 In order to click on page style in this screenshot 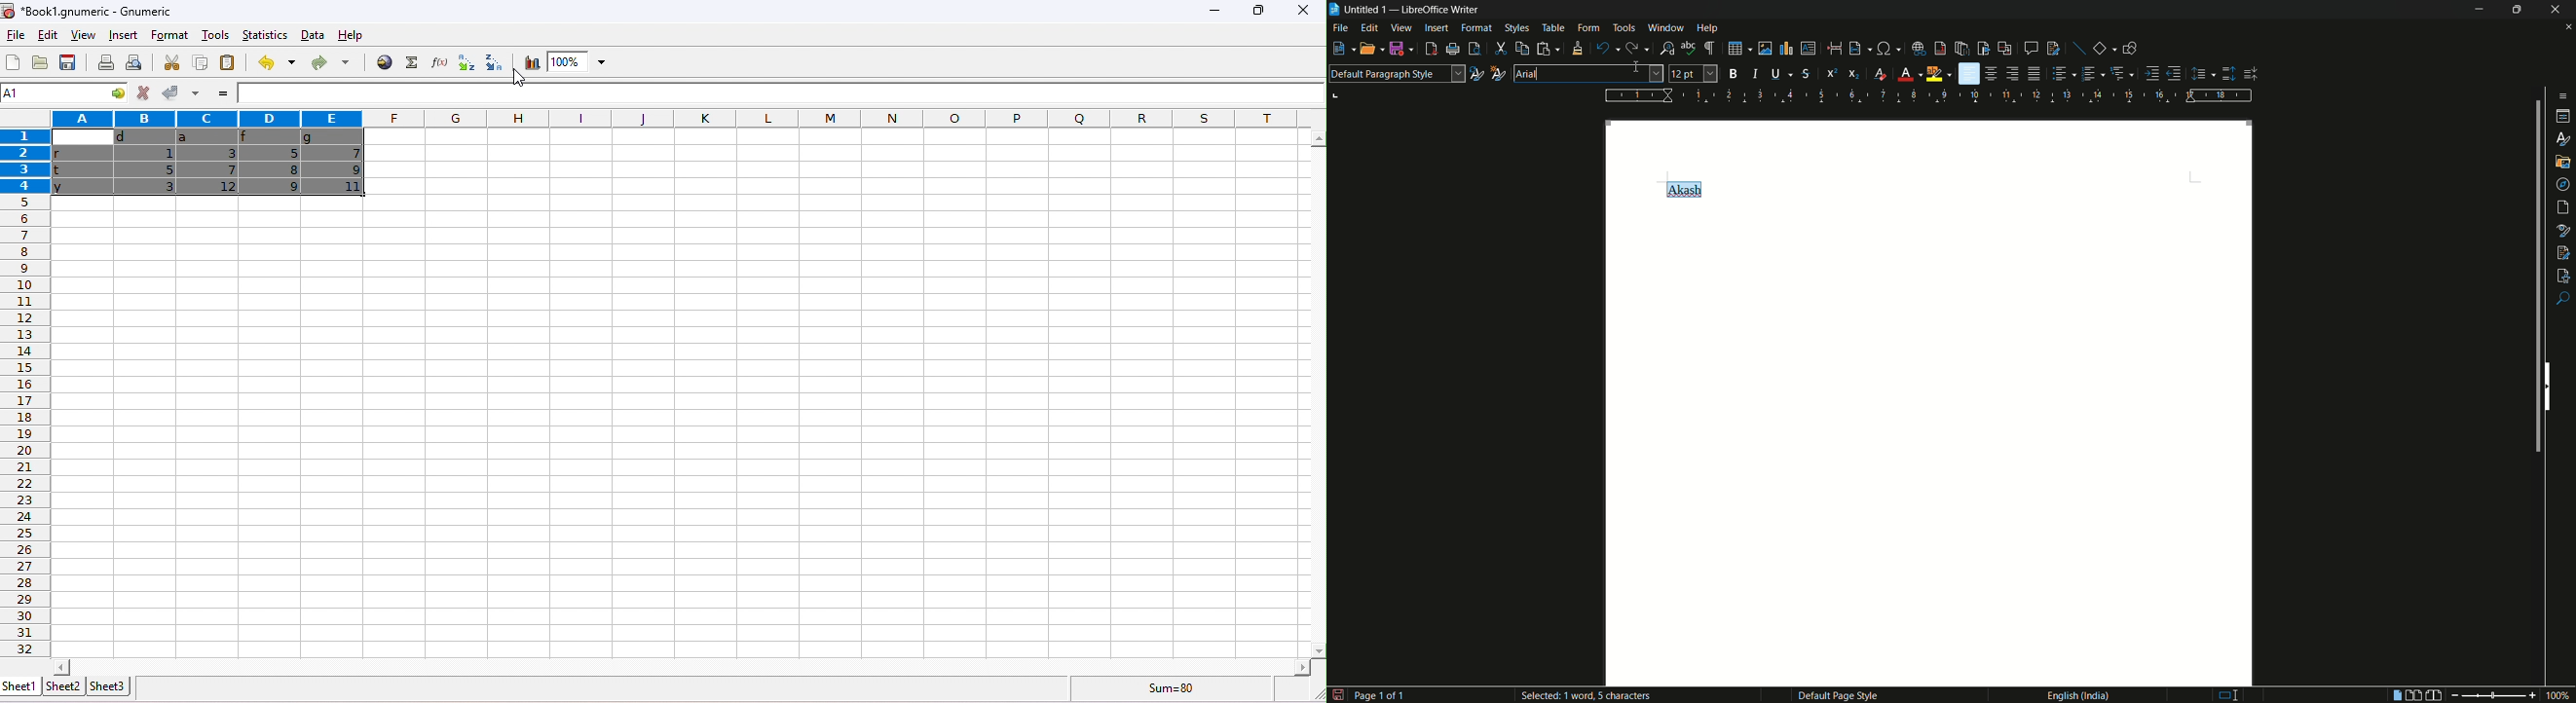, I will do `click(1838, 695)`.